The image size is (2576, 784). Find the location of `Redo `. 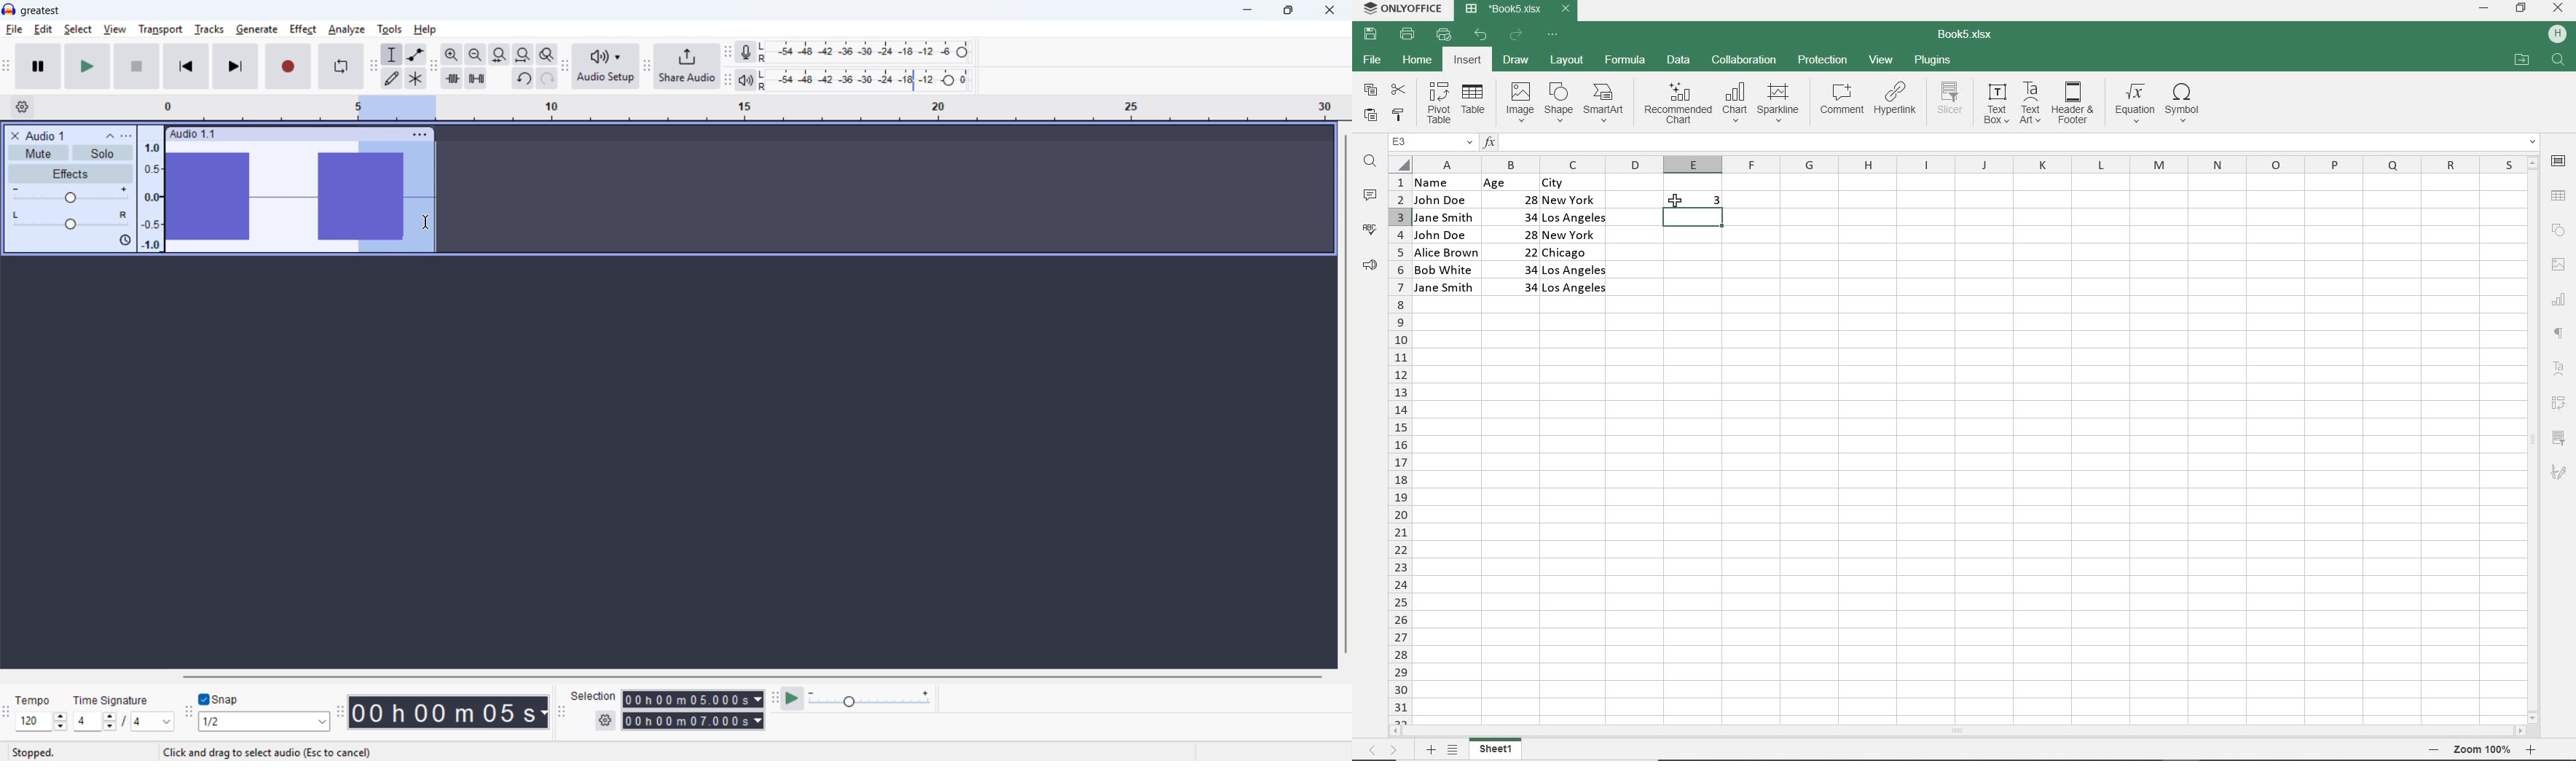

Redo  is located at coordinates (546, 78).